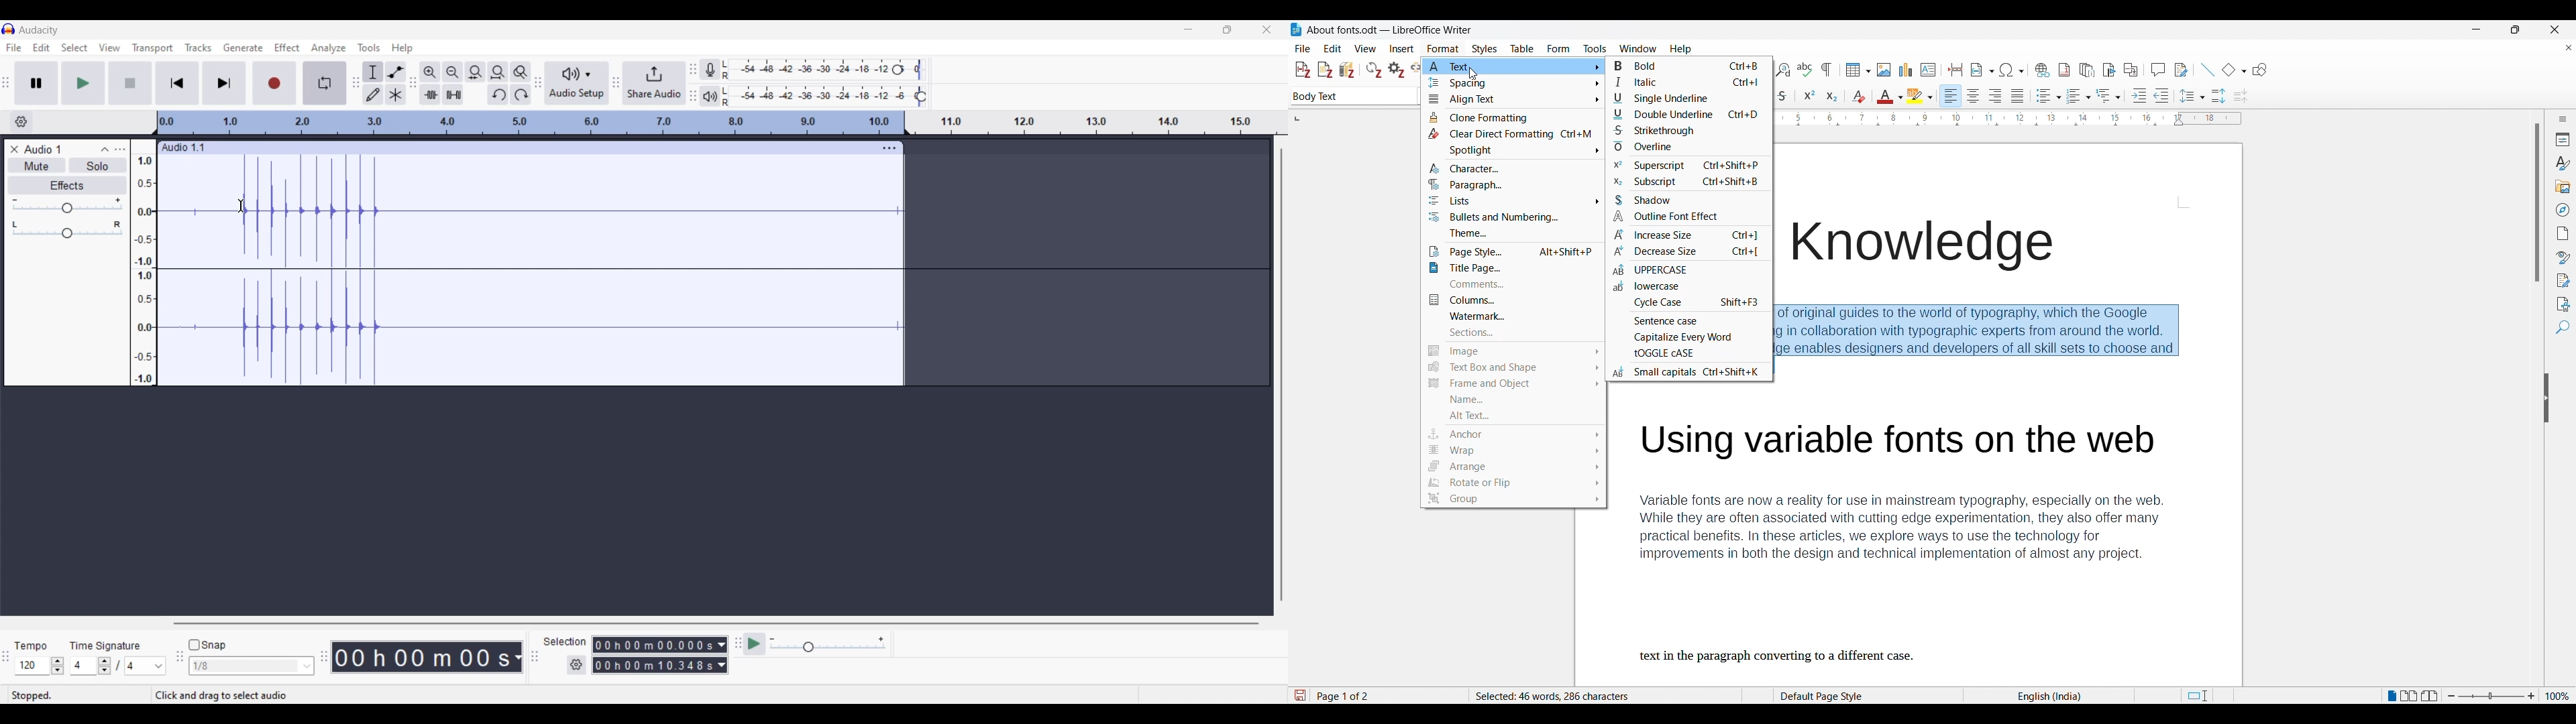 The height and width of the screenshot is (728, 2576). Describe the element at coordinates (243, 48) in the screenshot. I see `Generate menu` at that location.